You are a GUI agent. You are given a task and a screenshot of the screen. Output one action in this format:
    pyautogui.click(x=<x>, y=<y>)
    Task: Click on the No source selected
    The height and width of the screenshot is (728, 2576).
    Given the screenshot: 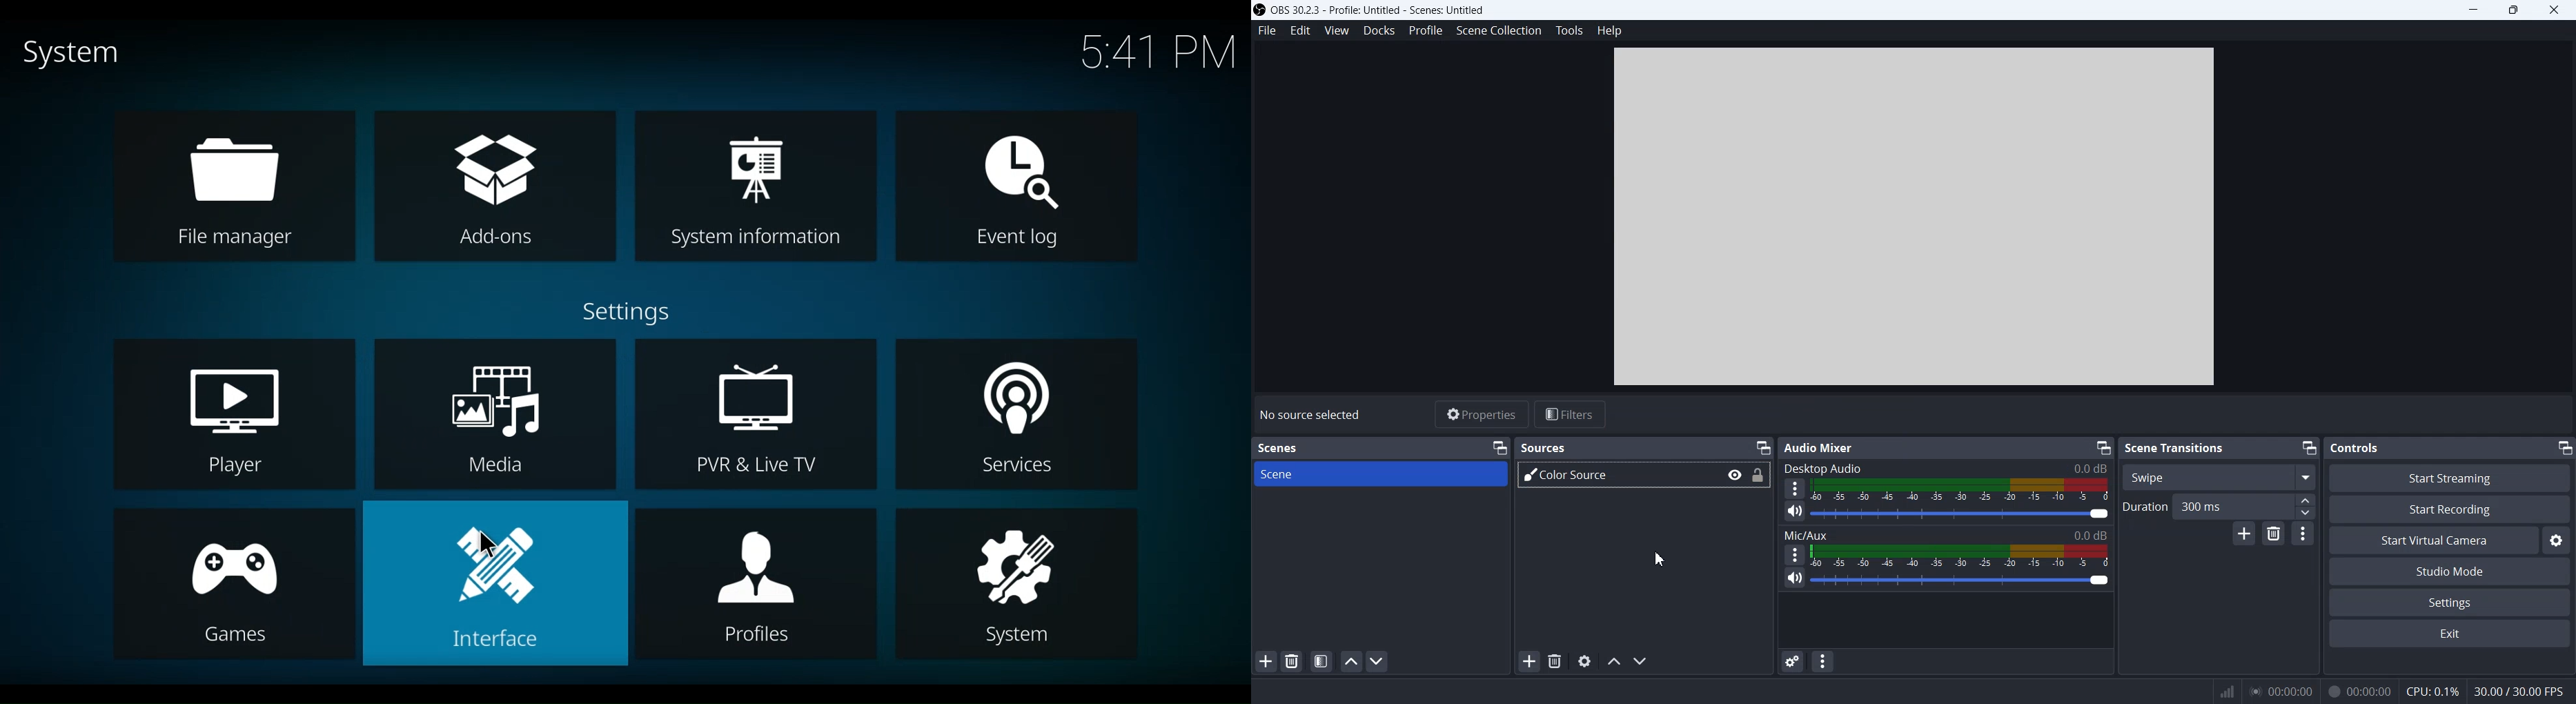 What is the action you would take?
    pyautogui.click(x=1310, y=413)
    